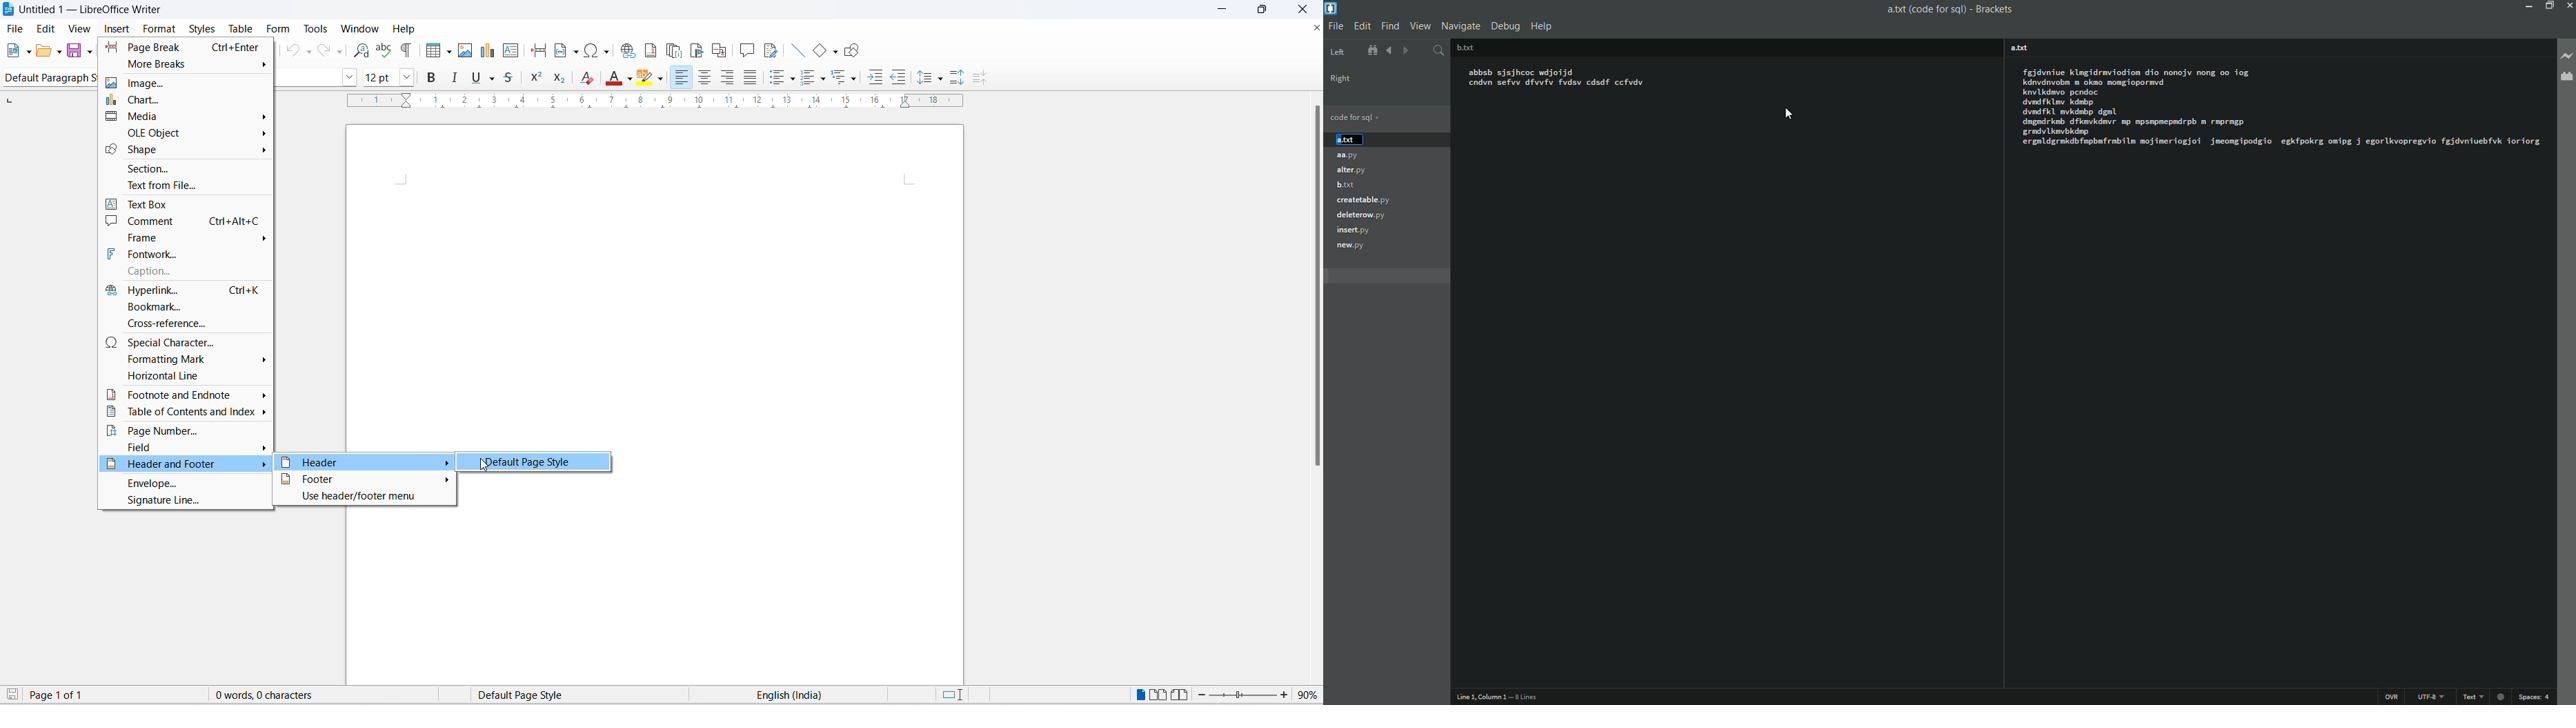 This screenshot has width=2576, height=728. Describe the element at coordinates (448, 52) in the screenshot. I see `table grid` at that location.